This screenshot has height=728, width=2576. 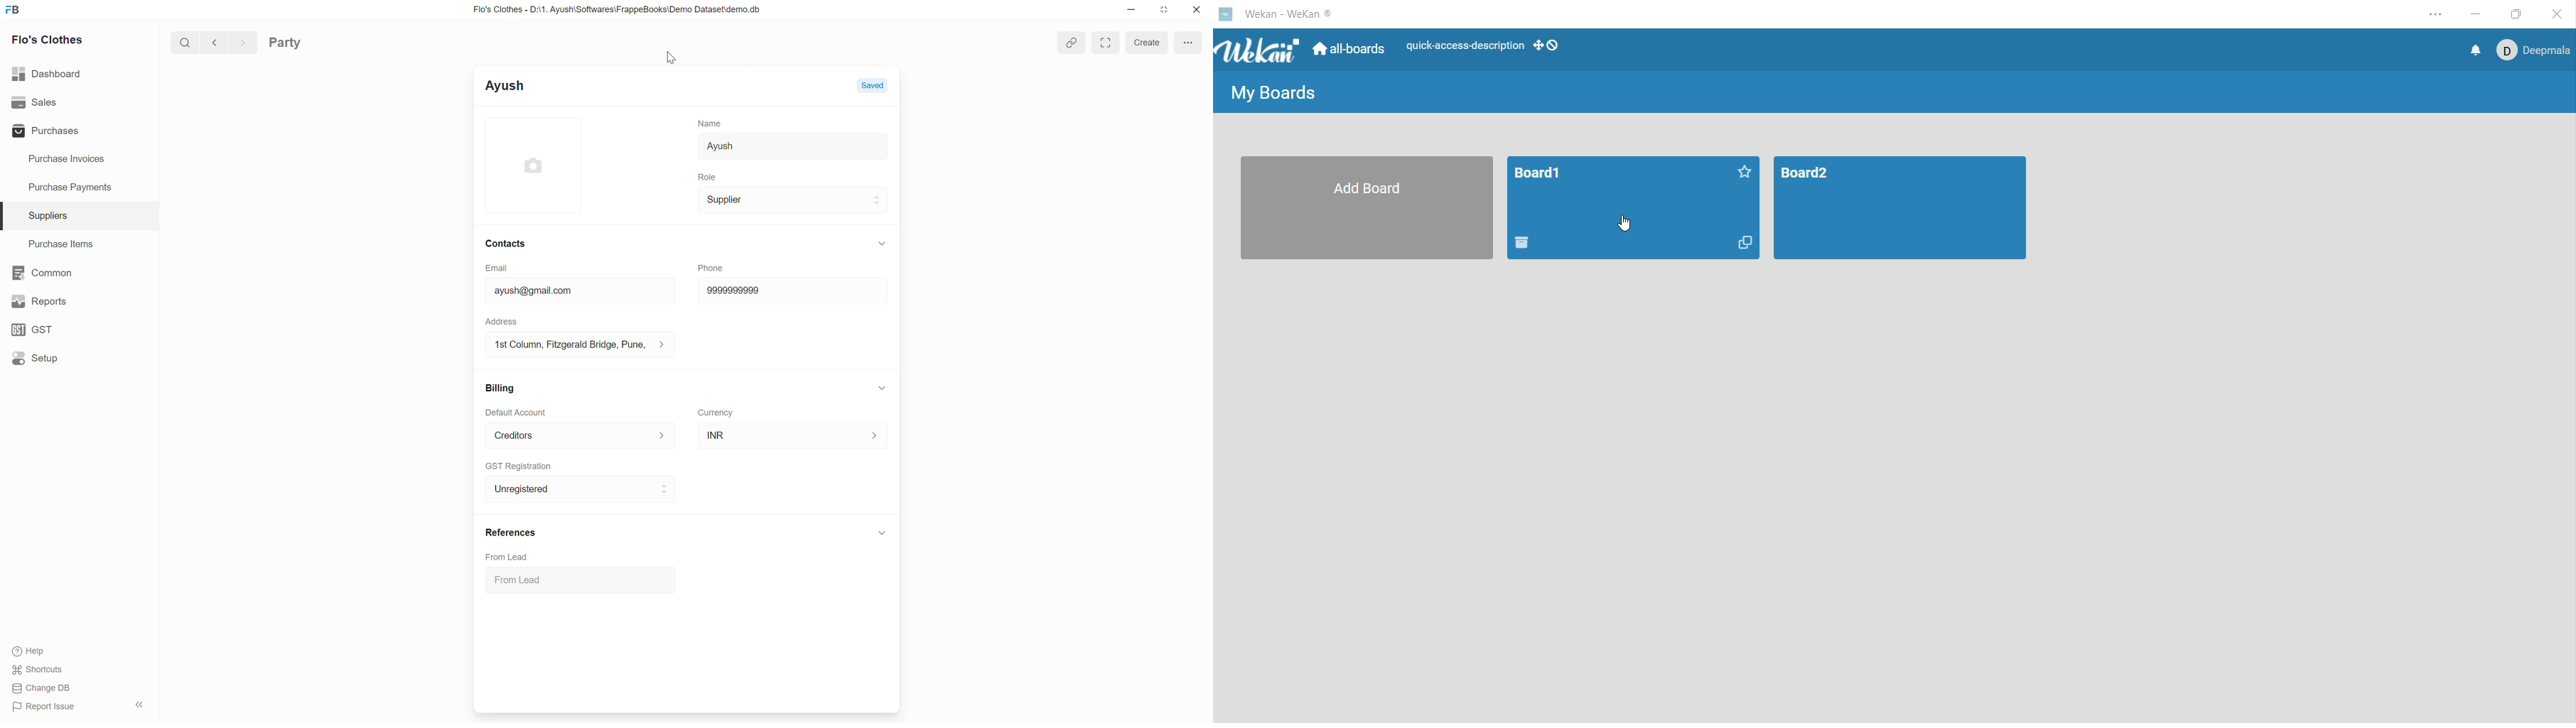 What do you see at coordinates (580, 291) in the screenshot?
I see `ayush@gmail.com` at bounding box center [580, 291].